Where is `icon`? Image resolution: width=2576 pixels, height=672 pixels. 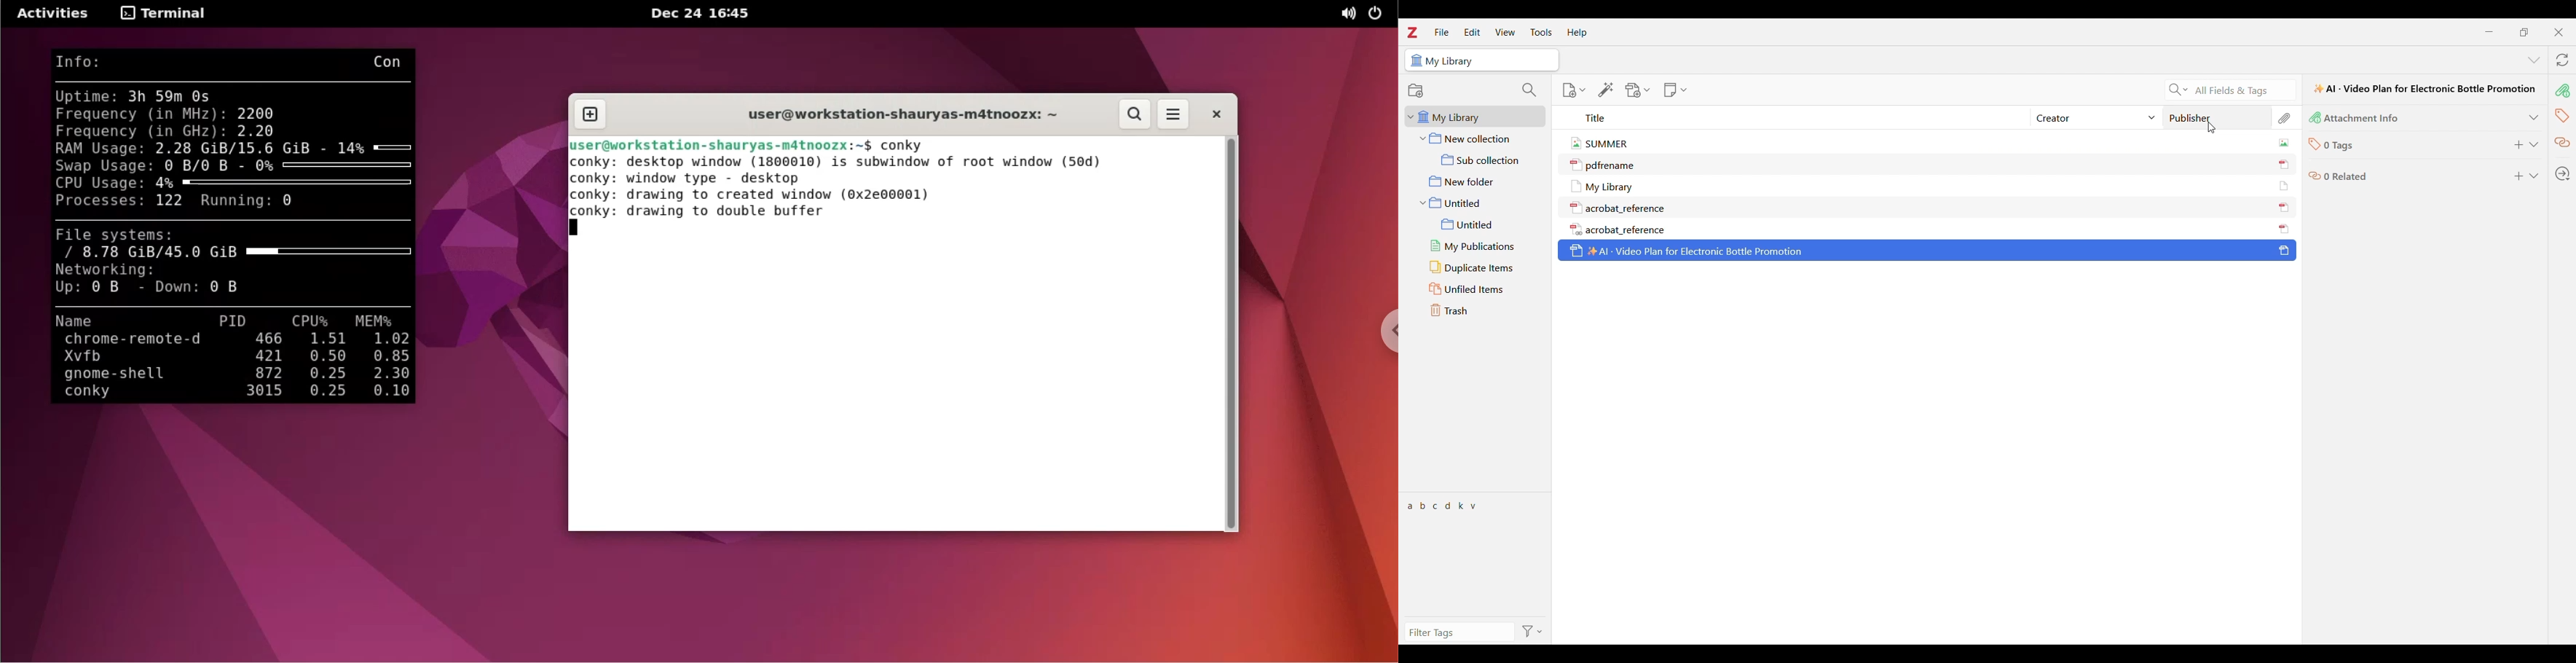
icon is located at coordinates (2314, 178).